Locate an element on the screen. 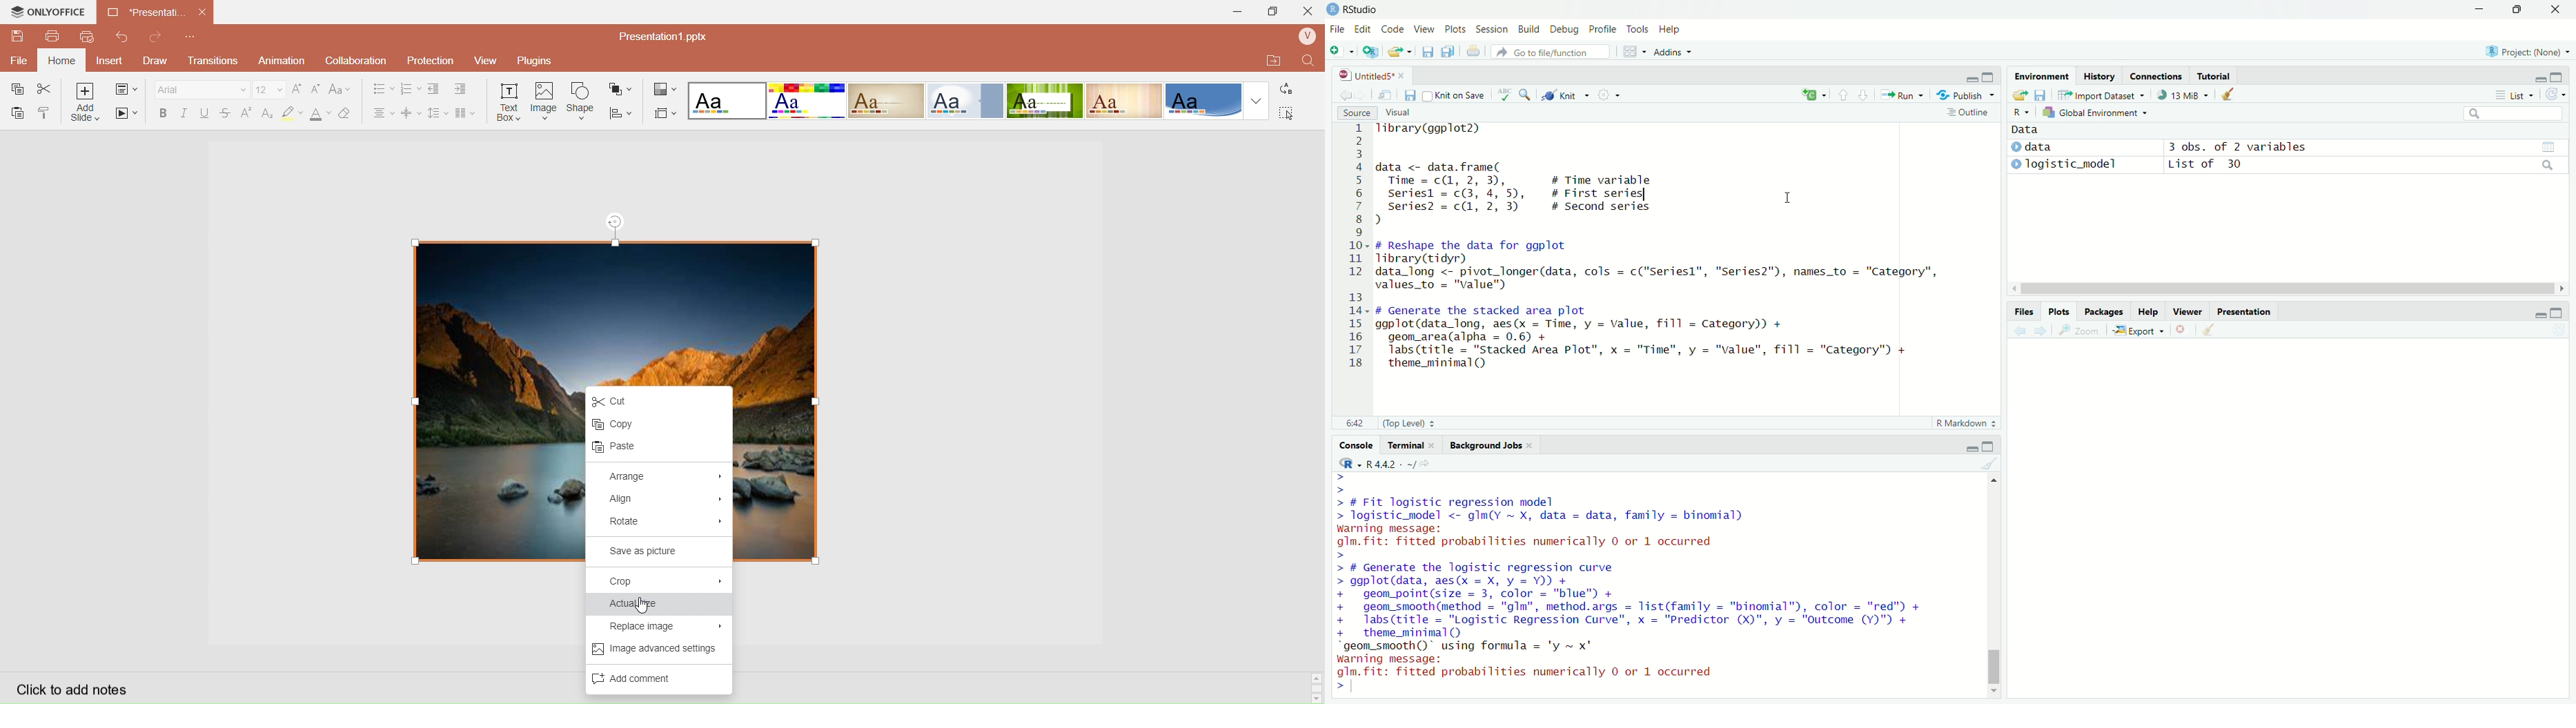  zoom is located at coordinates (2082, 332).